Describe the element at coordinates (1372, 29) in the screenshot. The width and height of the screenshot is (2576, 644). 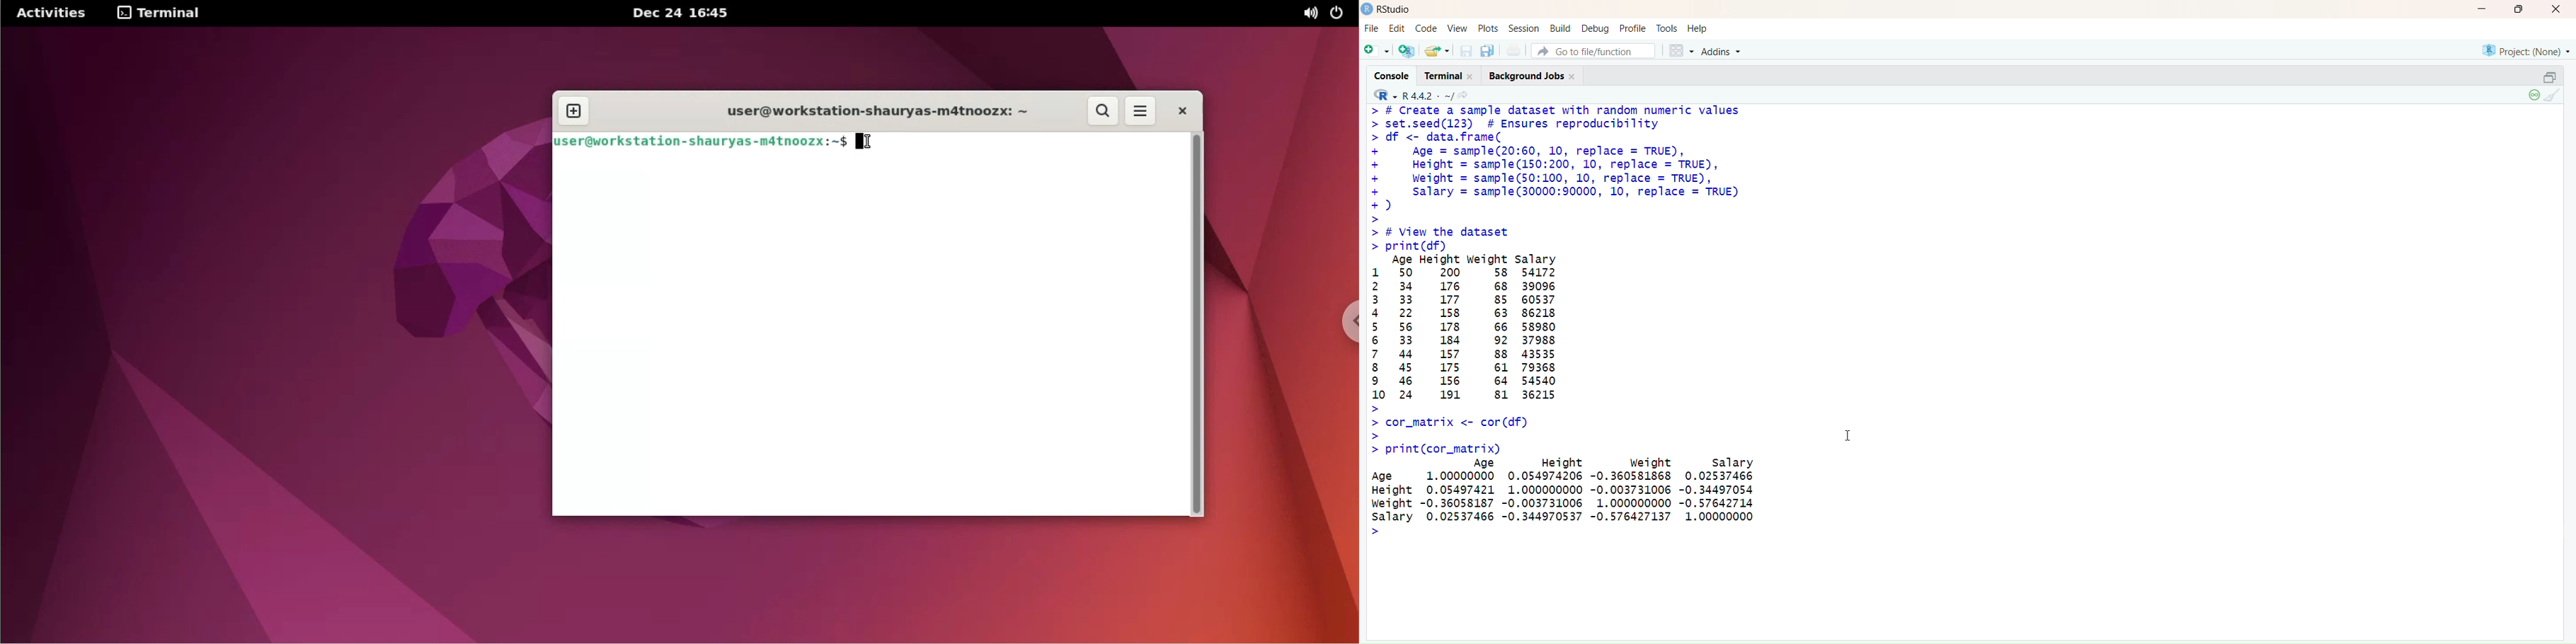
I see `FIle` at that location.